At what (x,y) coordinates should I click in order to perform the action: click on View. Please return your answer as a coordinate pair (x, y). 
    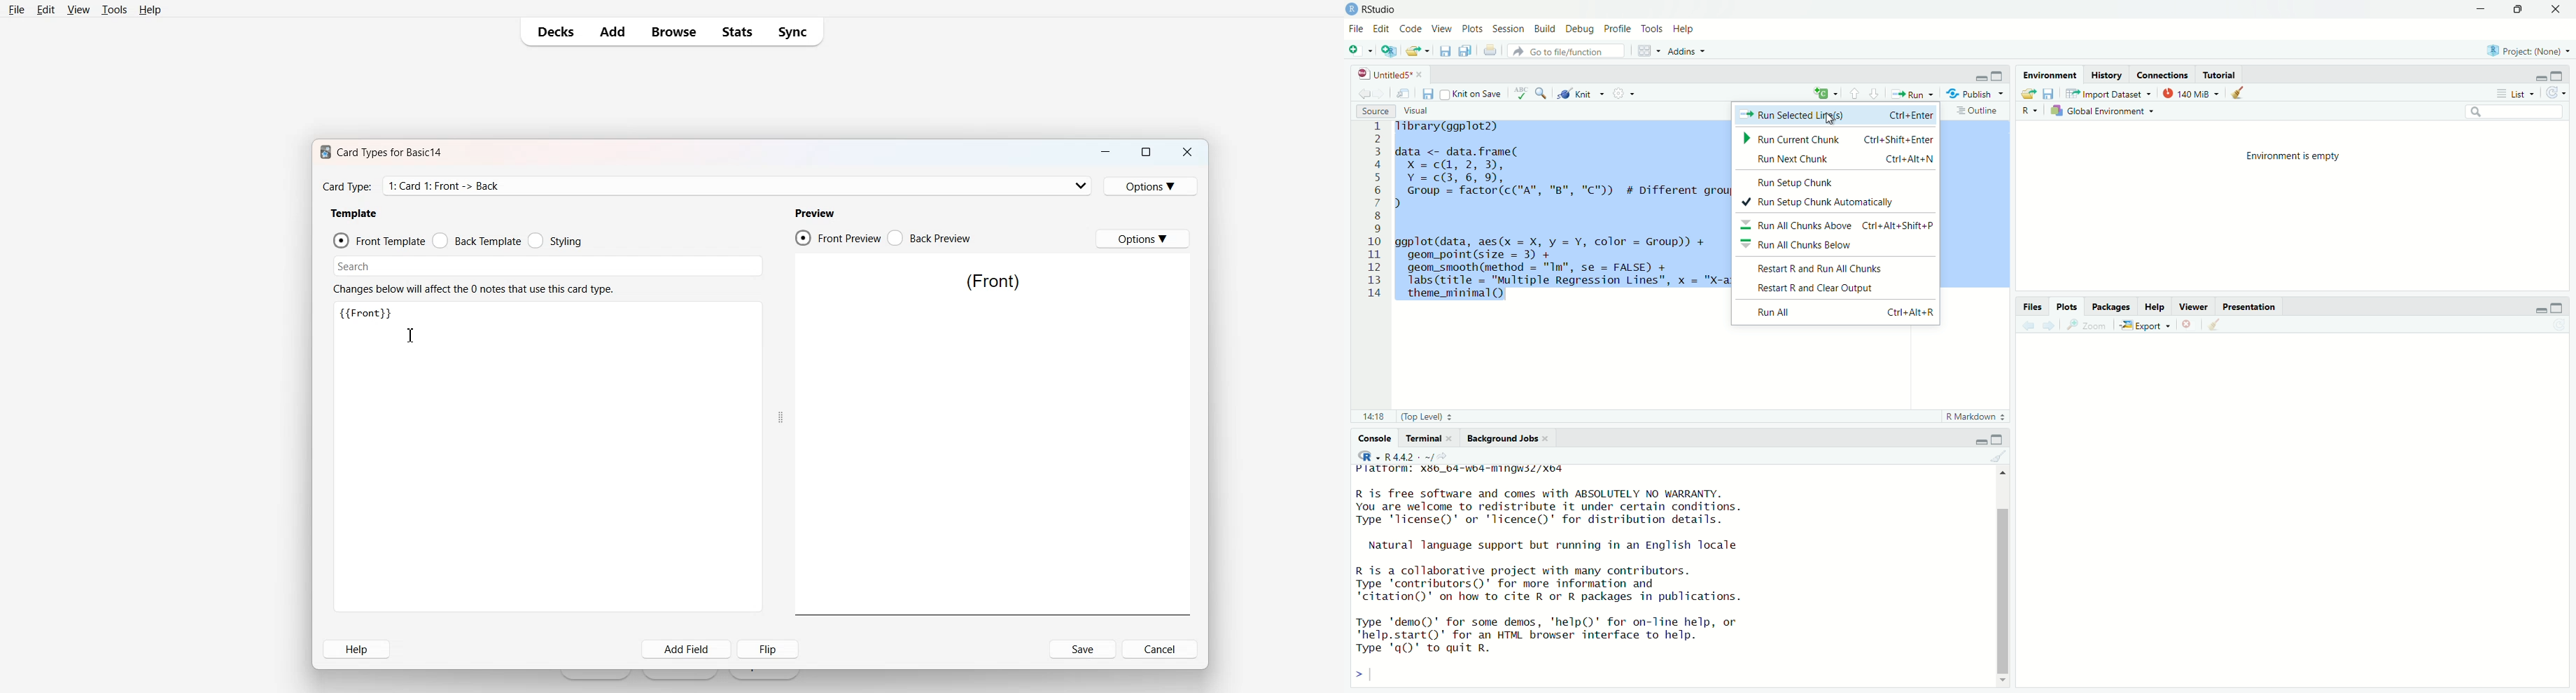
    Looking at the image, I should click on (78, 10).